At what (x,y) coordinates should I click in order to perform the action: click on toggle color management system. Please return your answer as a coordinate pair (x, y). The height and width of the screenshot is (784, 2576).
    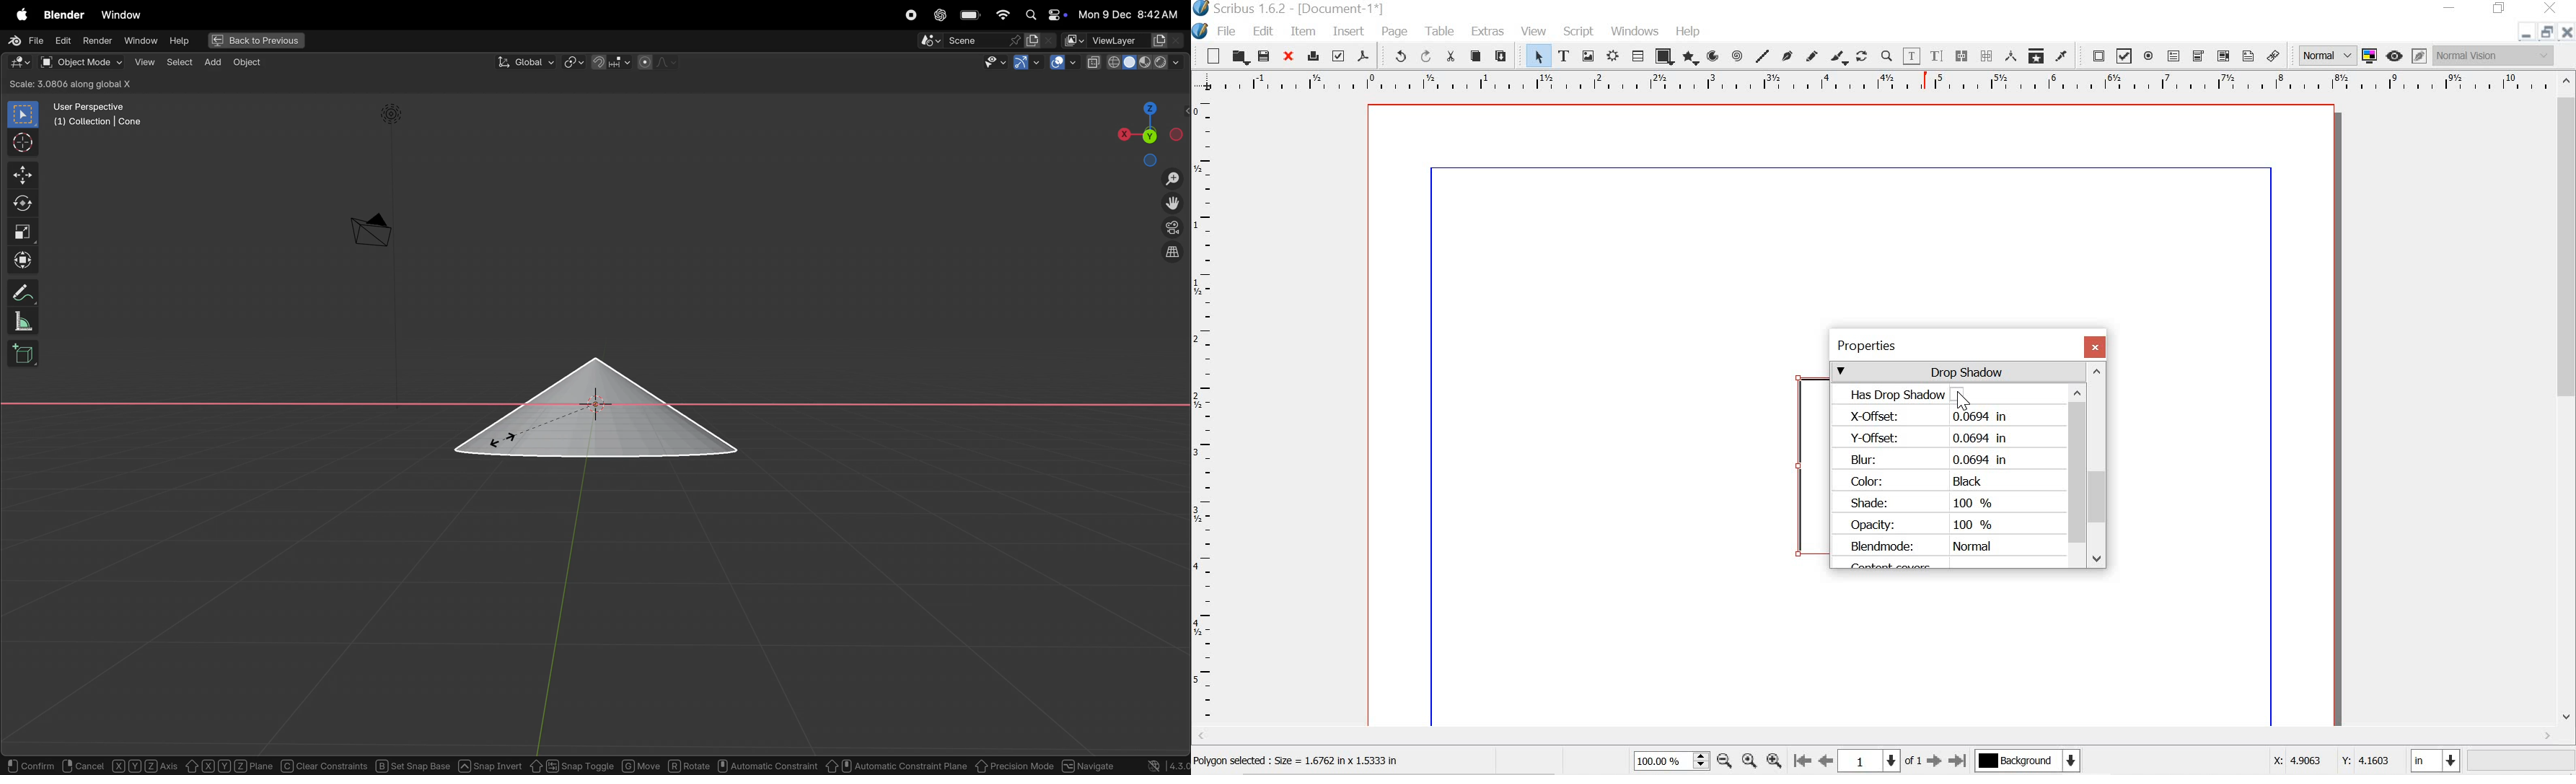
    Looking at the image, I should click on (2369, 55).